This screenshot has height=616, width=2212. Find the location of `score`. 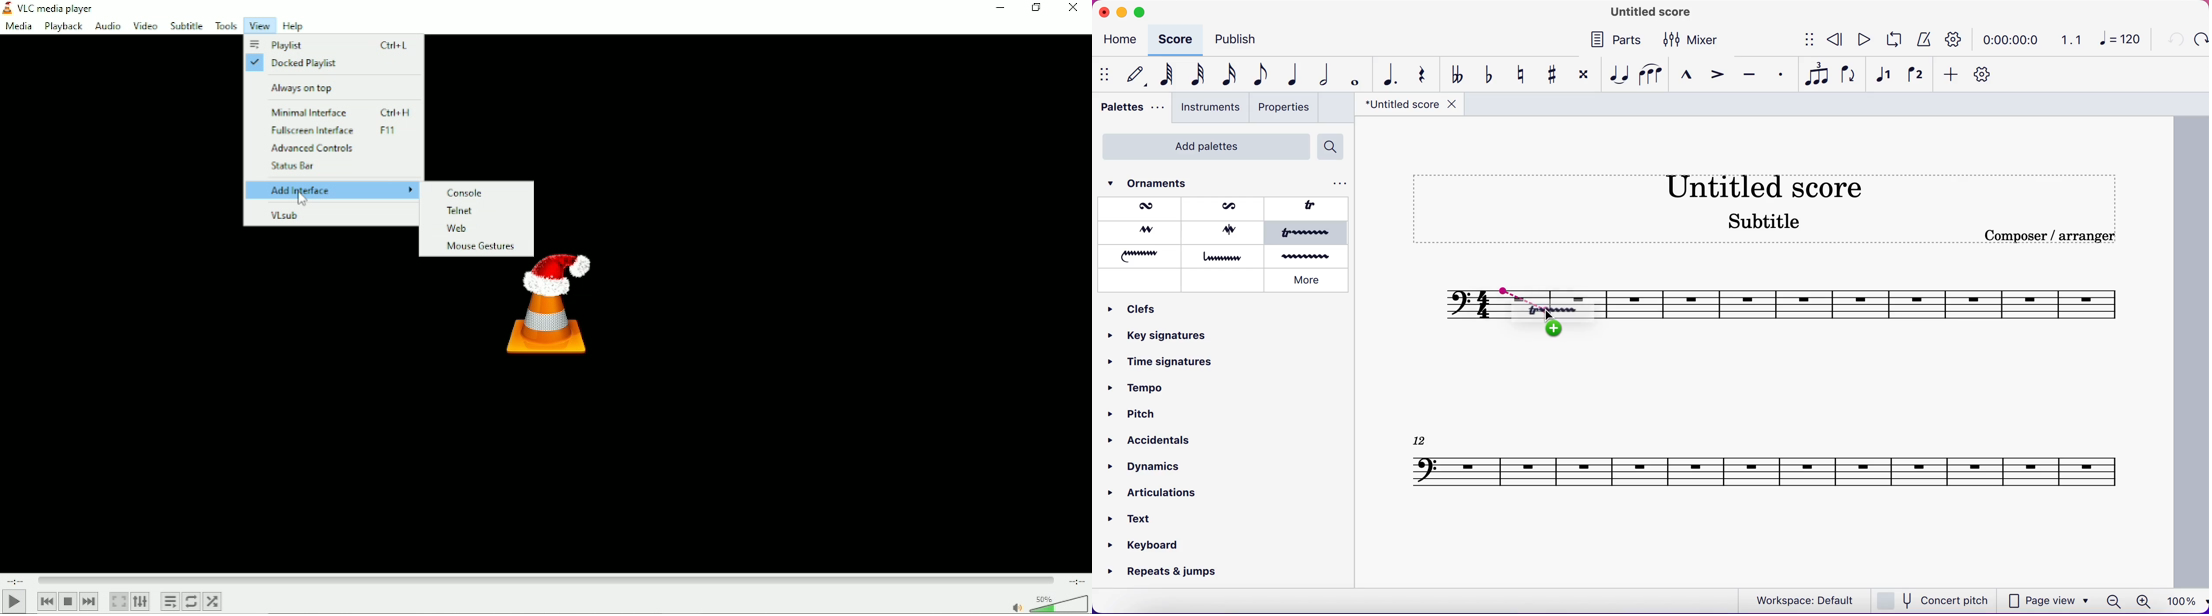

score is located at coordinates (1177, 38).